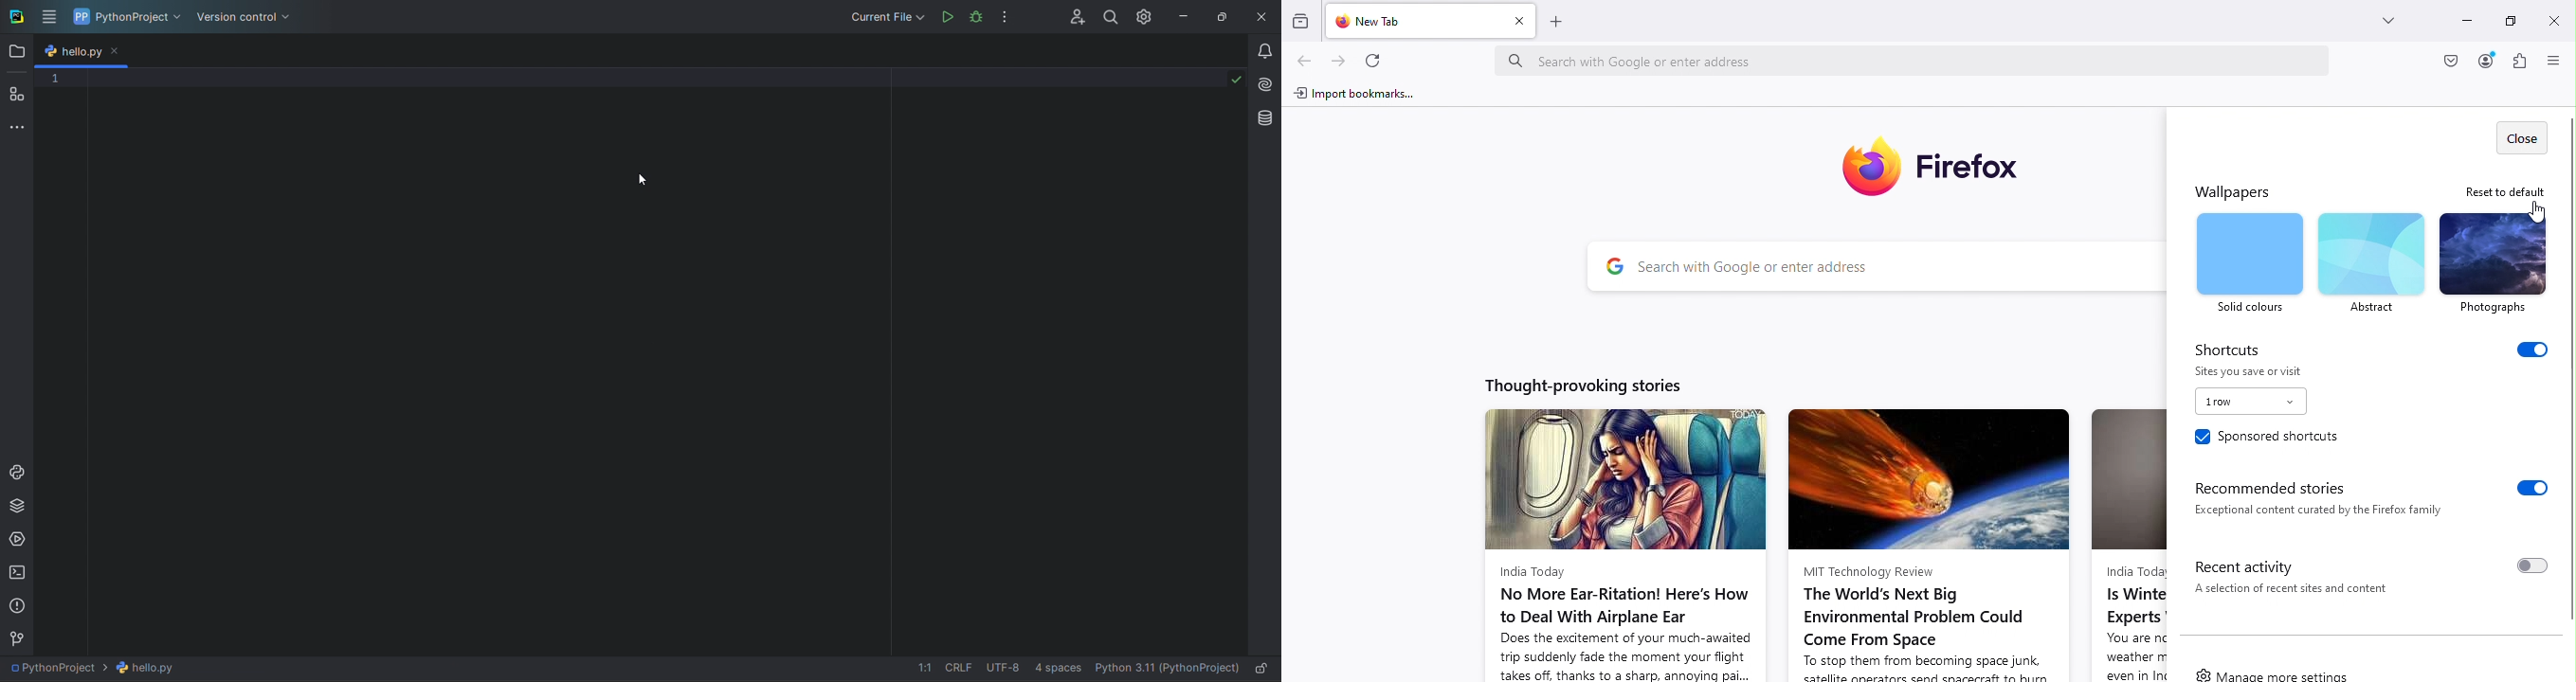 This screenshot has width=2576, height=700. What do you see at coordinates (2372, 348) in the screenshot?
I see `Shortcuts` at bounding box center [2372, 348].